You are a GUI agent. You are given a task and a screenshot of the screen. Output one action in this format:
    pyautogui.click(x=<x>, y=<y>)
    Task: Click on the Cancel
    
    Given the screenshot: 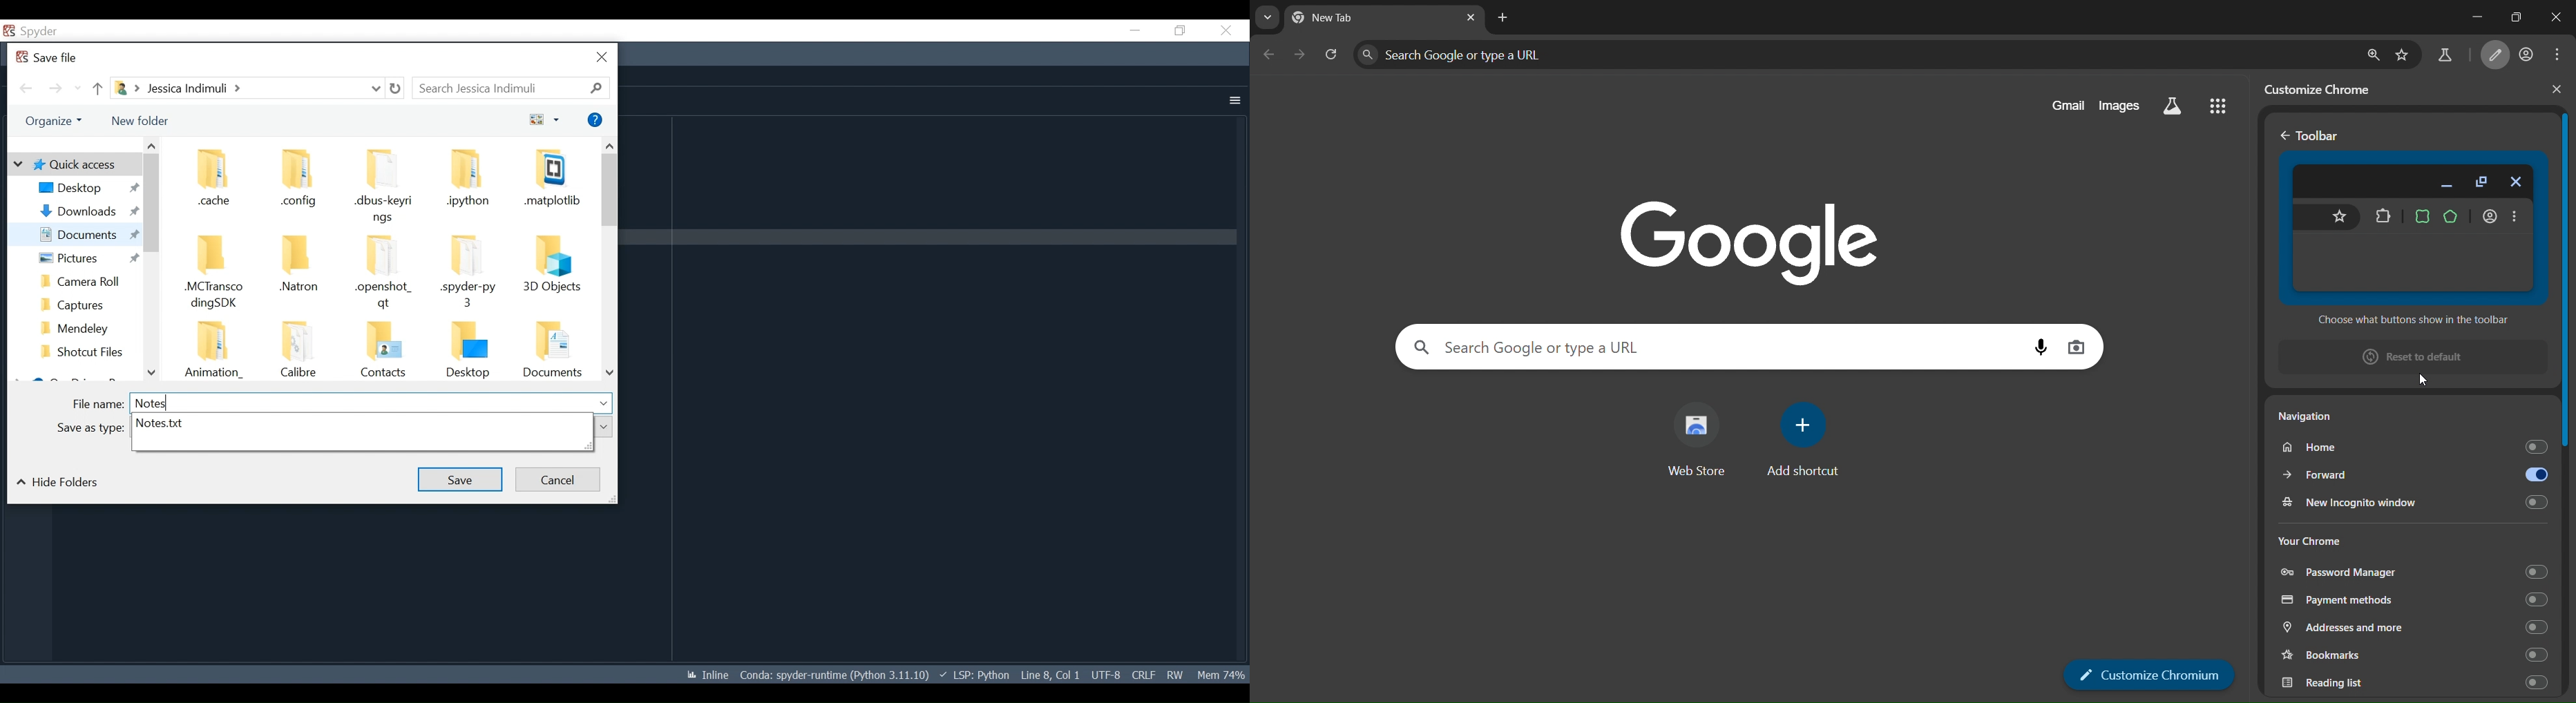 What is the action you would take?
    pyautogui.click(x=558, y=480)
    